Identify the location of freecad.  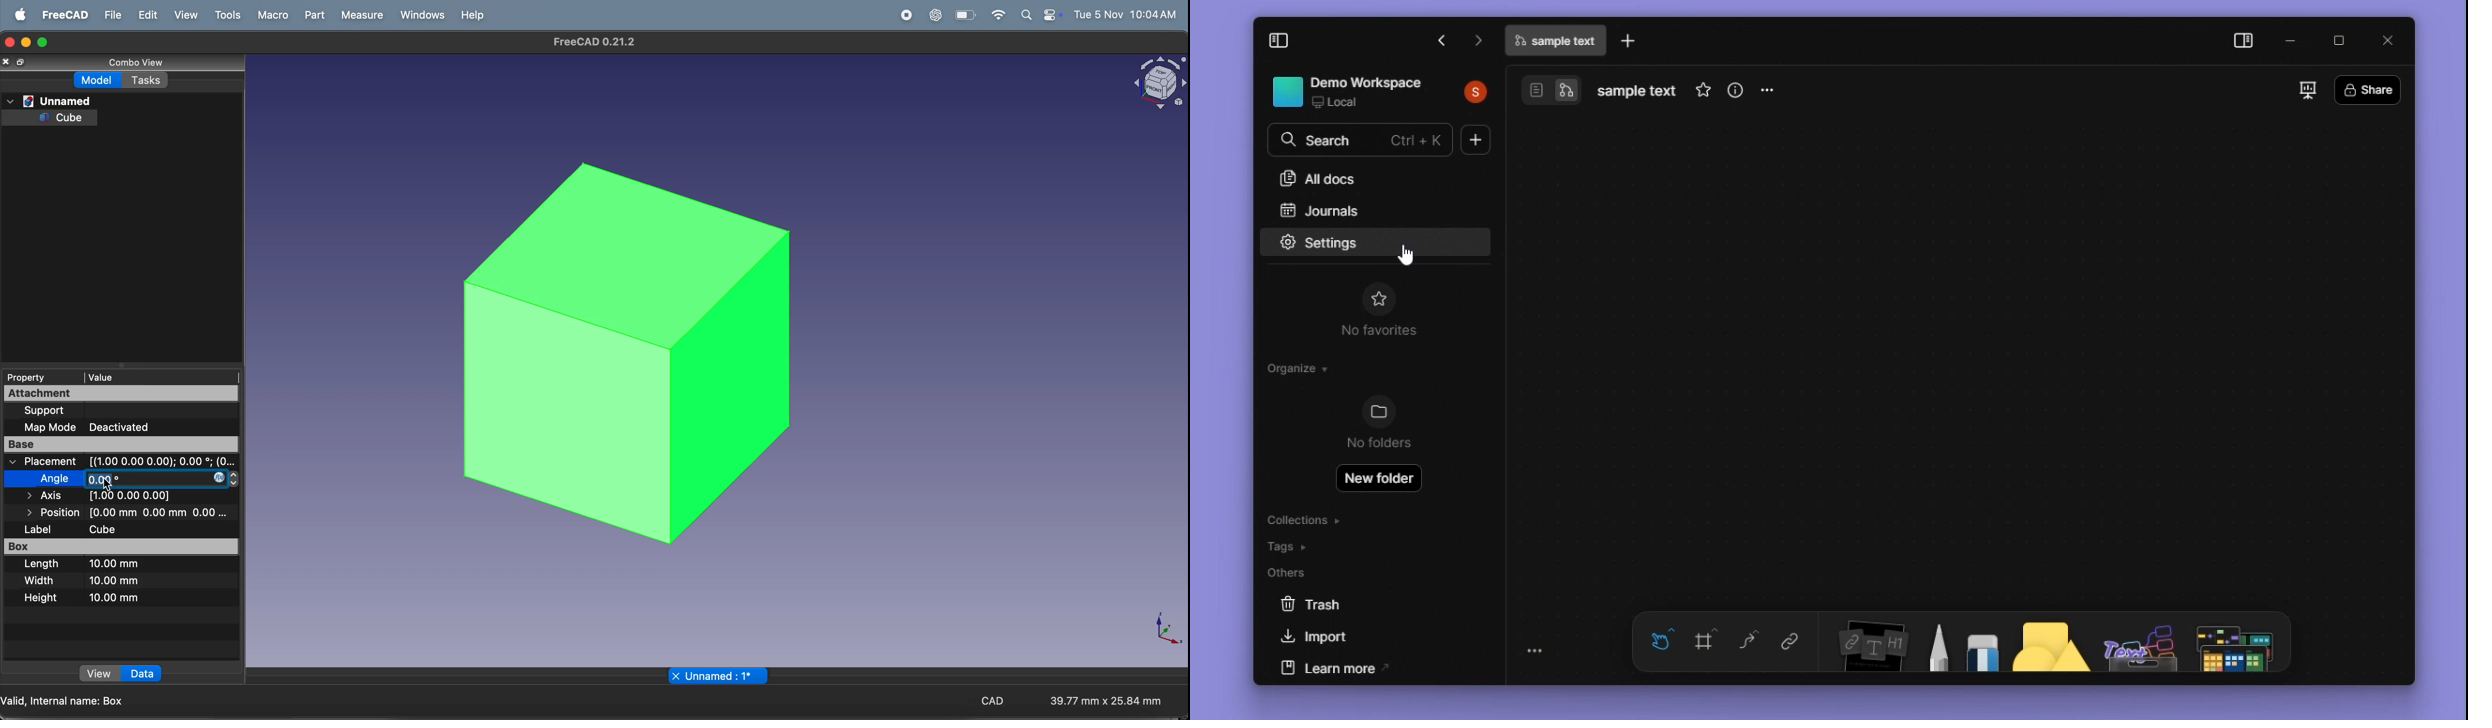
(64, 15).